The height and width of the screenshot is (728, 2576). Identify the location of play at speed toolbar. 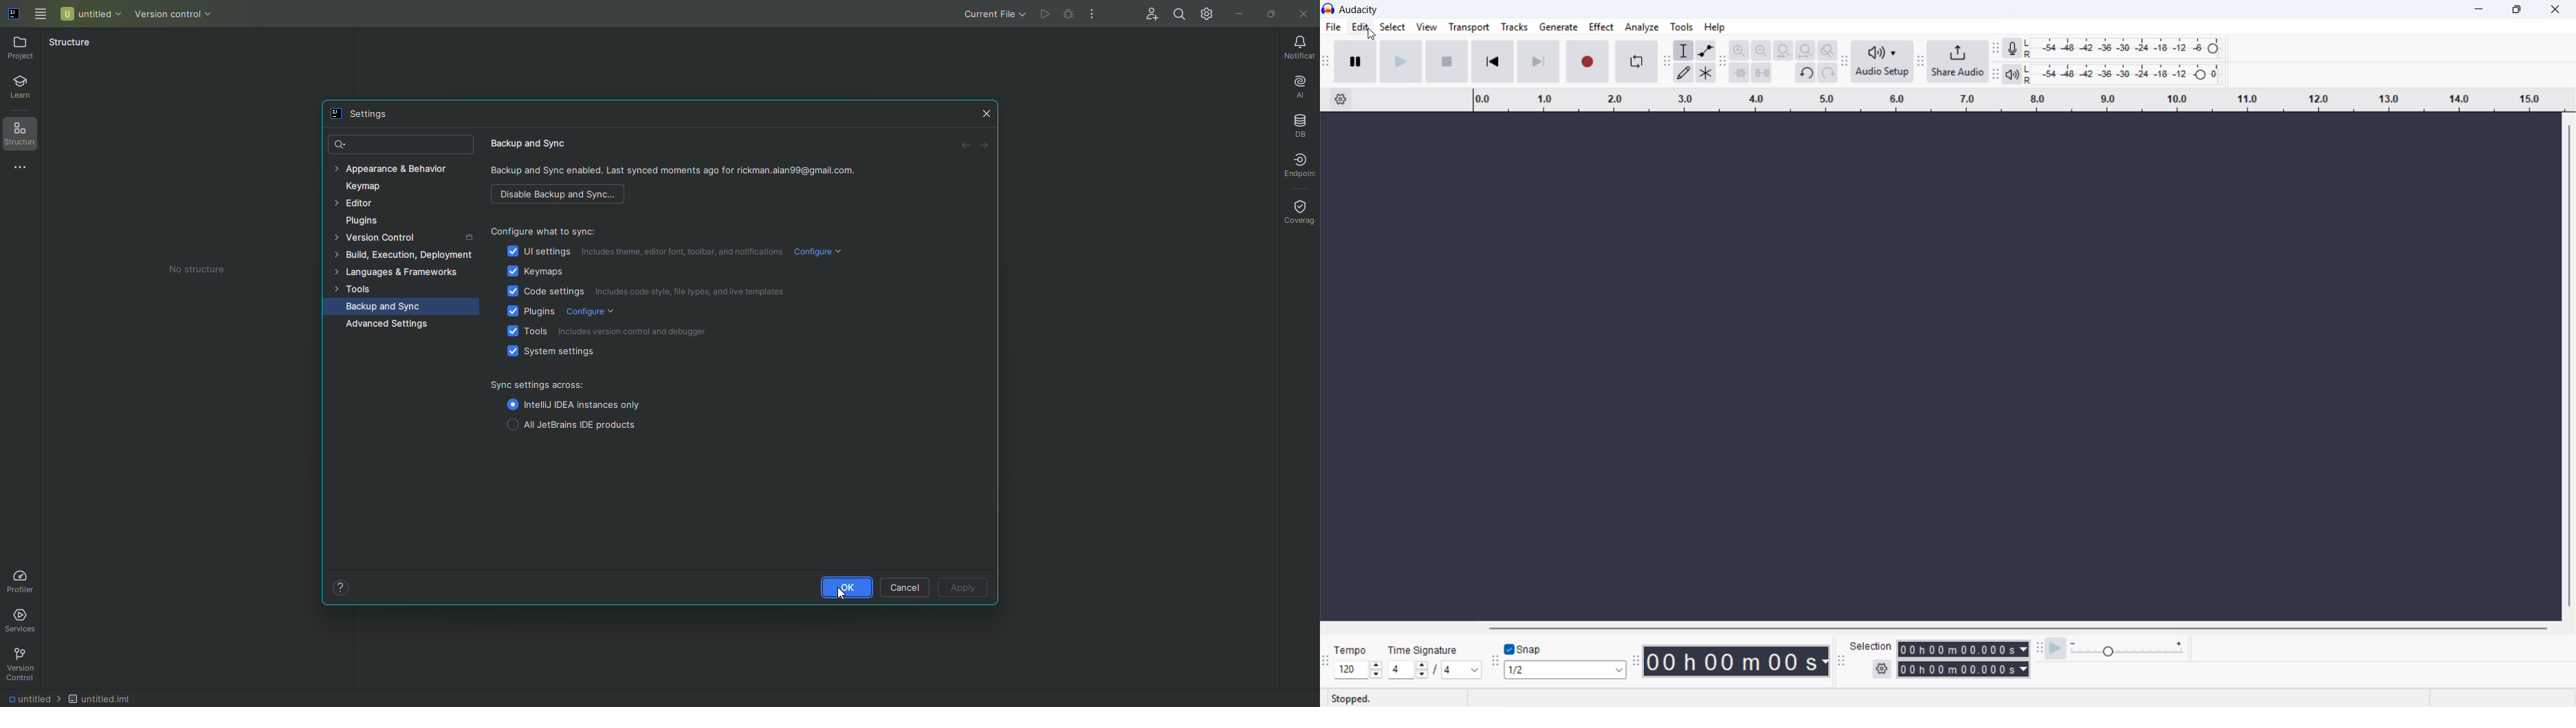
(2038, 649).